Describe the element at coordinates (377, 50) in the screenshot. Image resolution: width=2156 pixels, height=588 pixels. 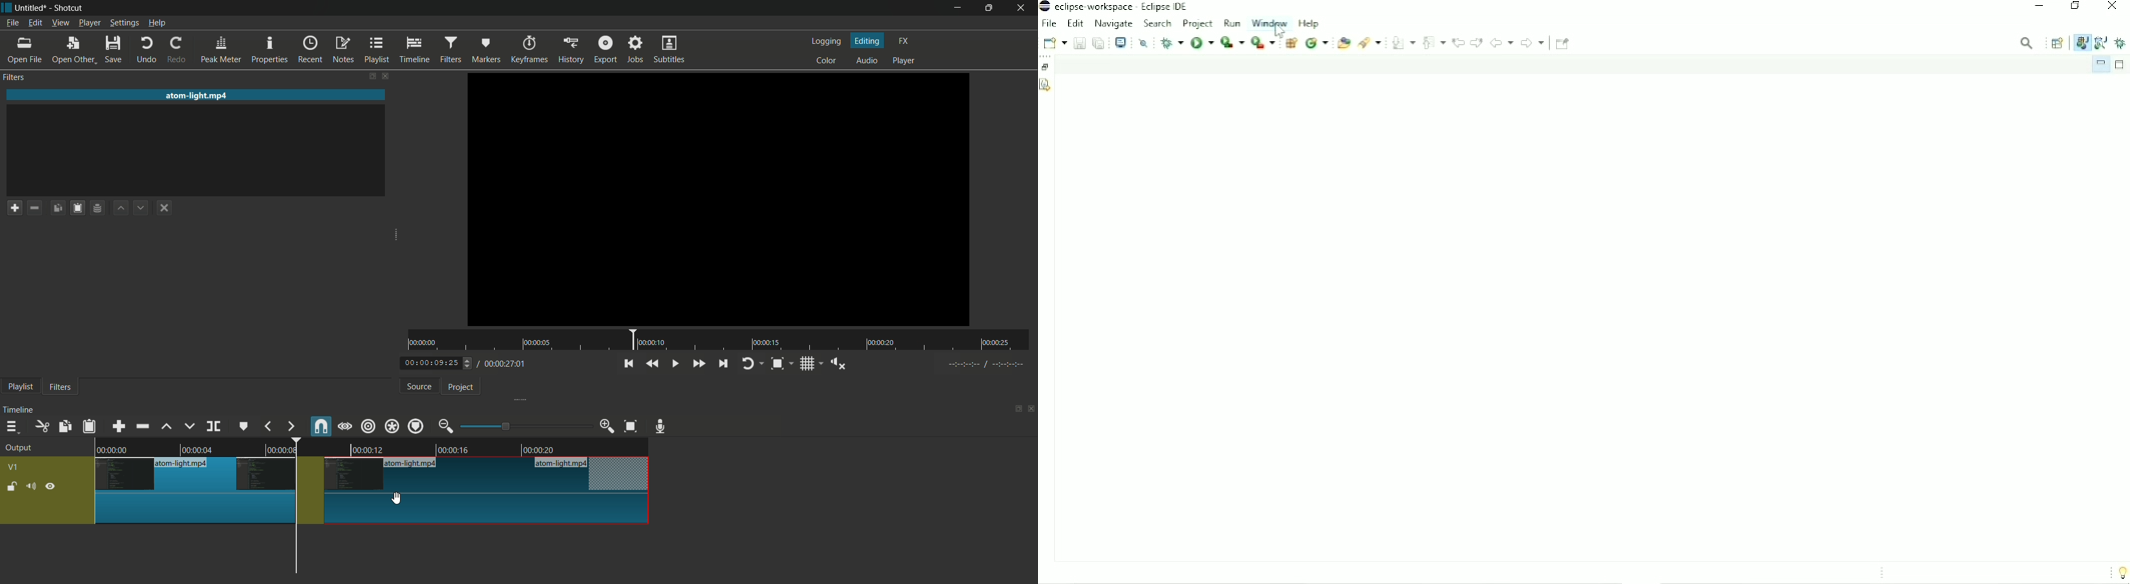
I see `playlist` at that location.